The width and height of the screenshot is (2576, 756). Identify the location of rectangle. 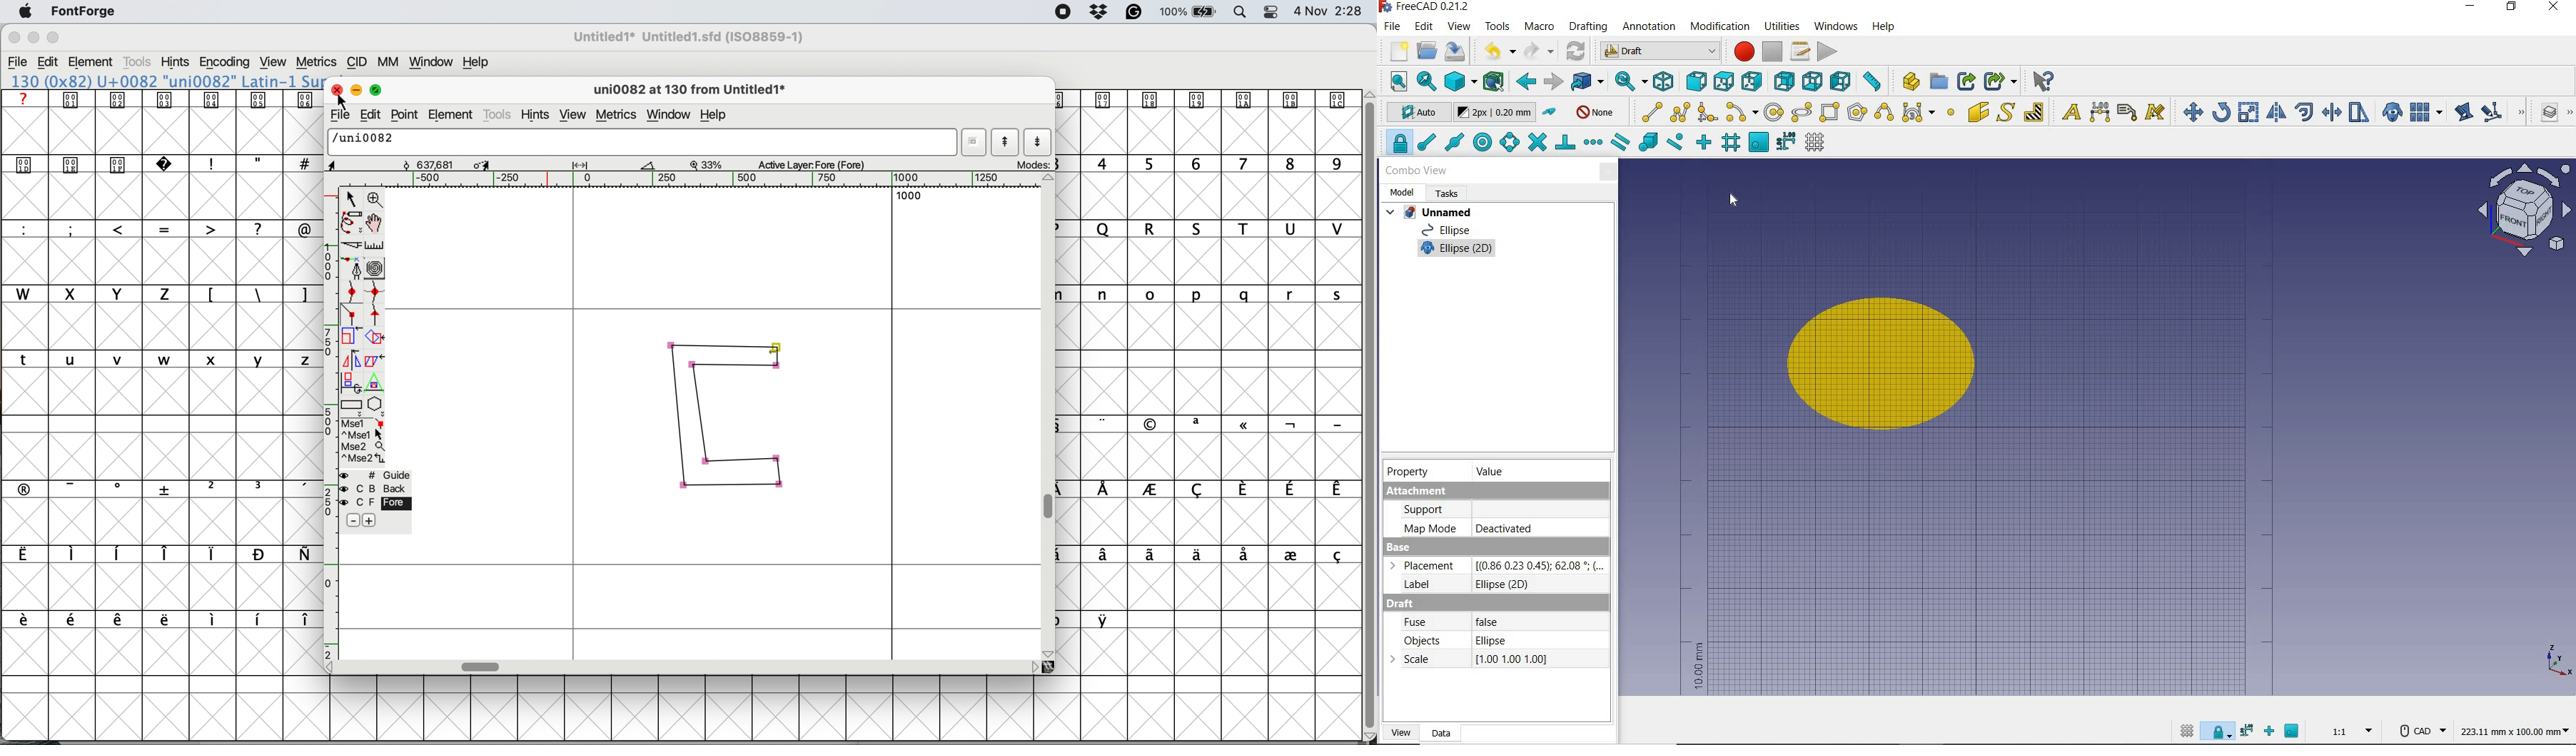
(1829, 113).